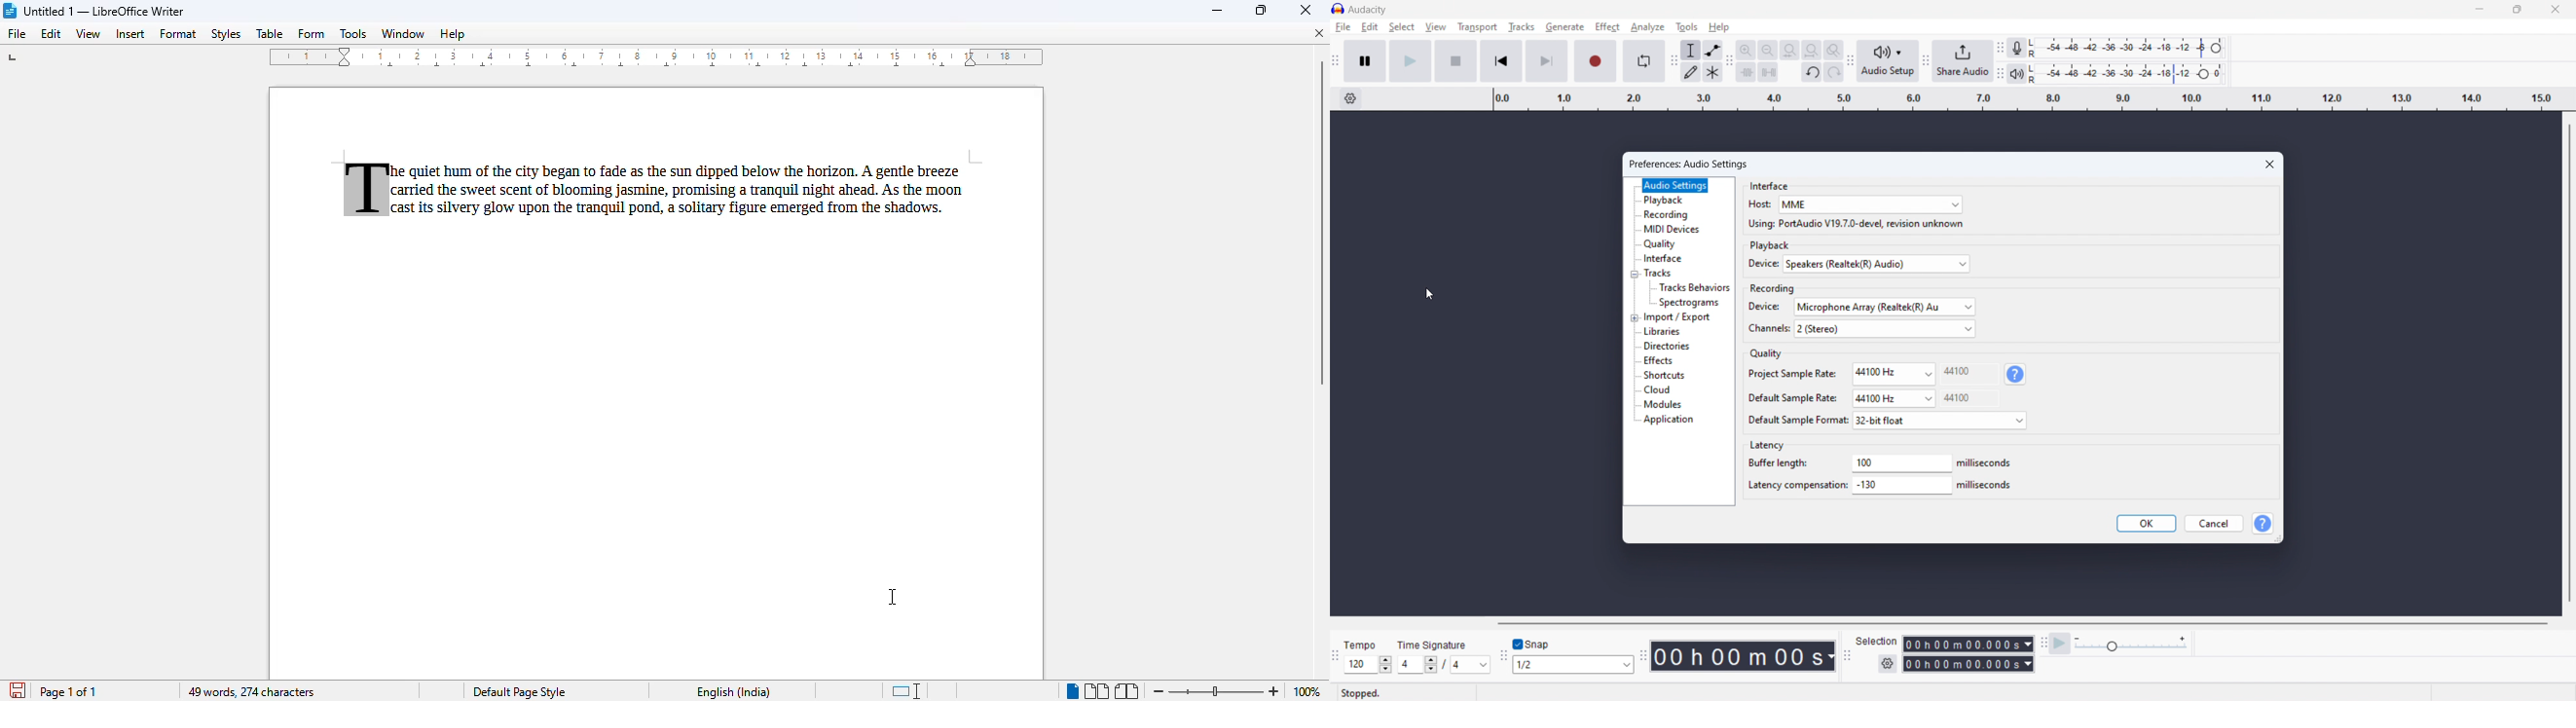 This screenshot has height=728, width=2576. I want to click on timeline, so click(2026, 99).